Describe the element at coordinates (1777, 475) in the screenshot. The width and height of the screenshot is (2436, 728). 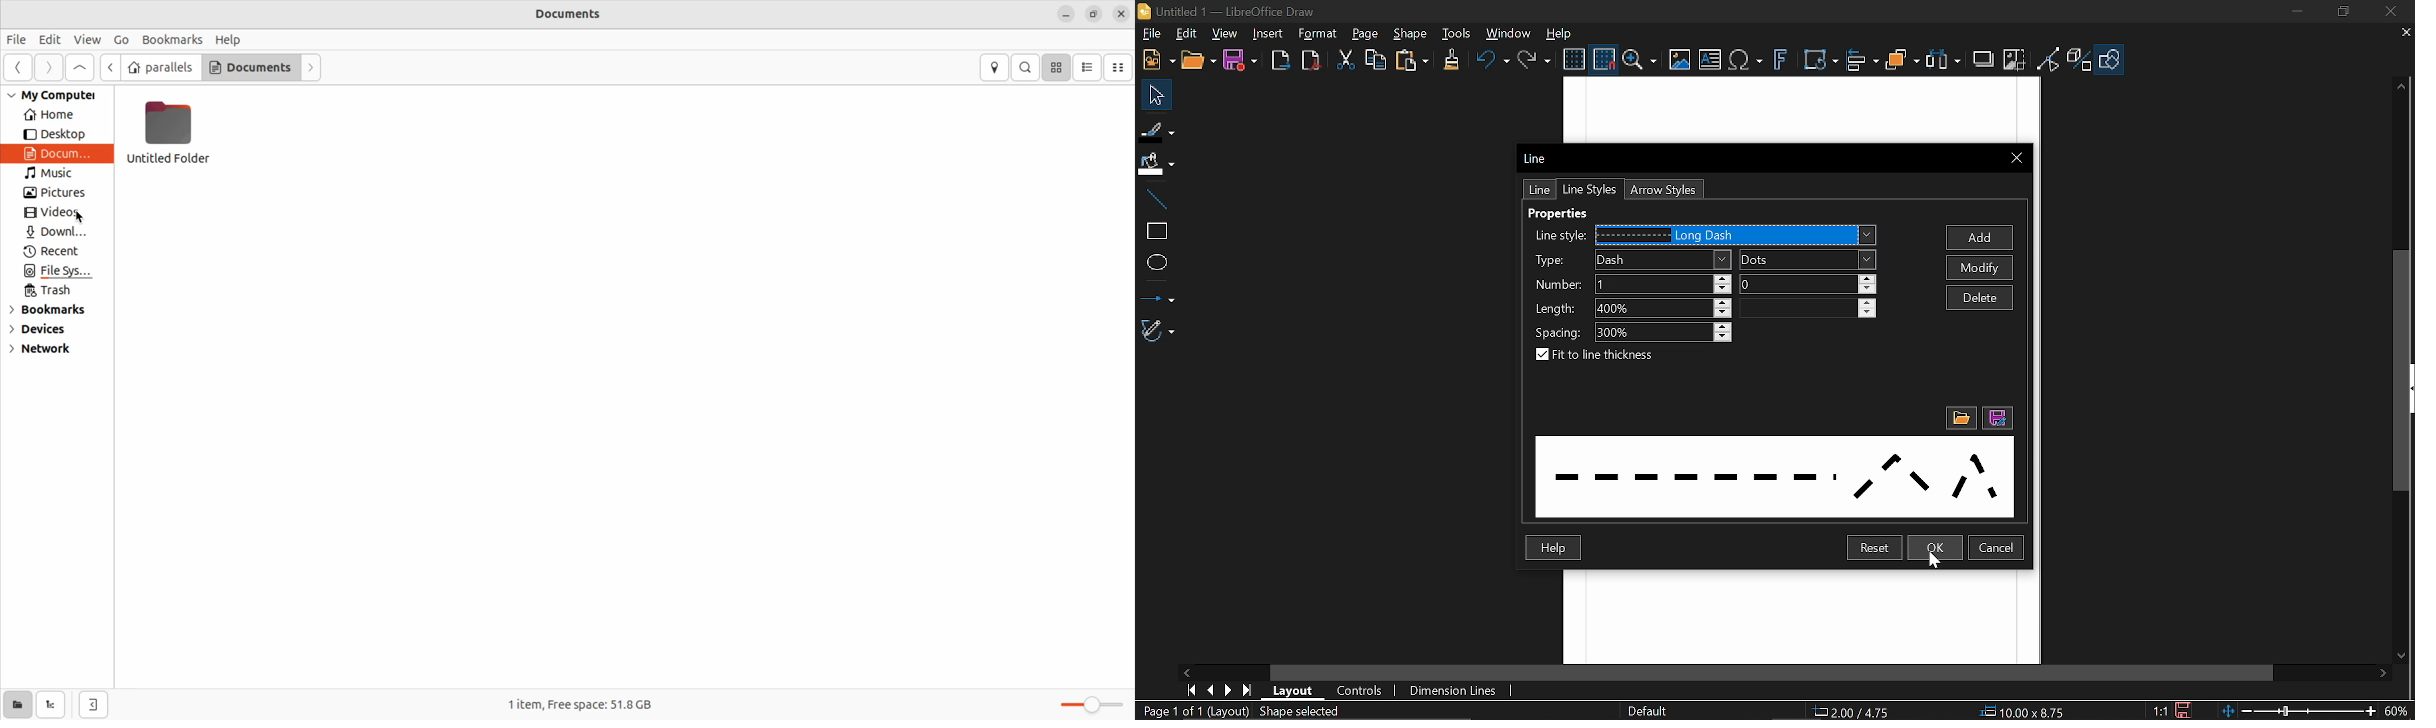
I see `dotted lines` at that location.